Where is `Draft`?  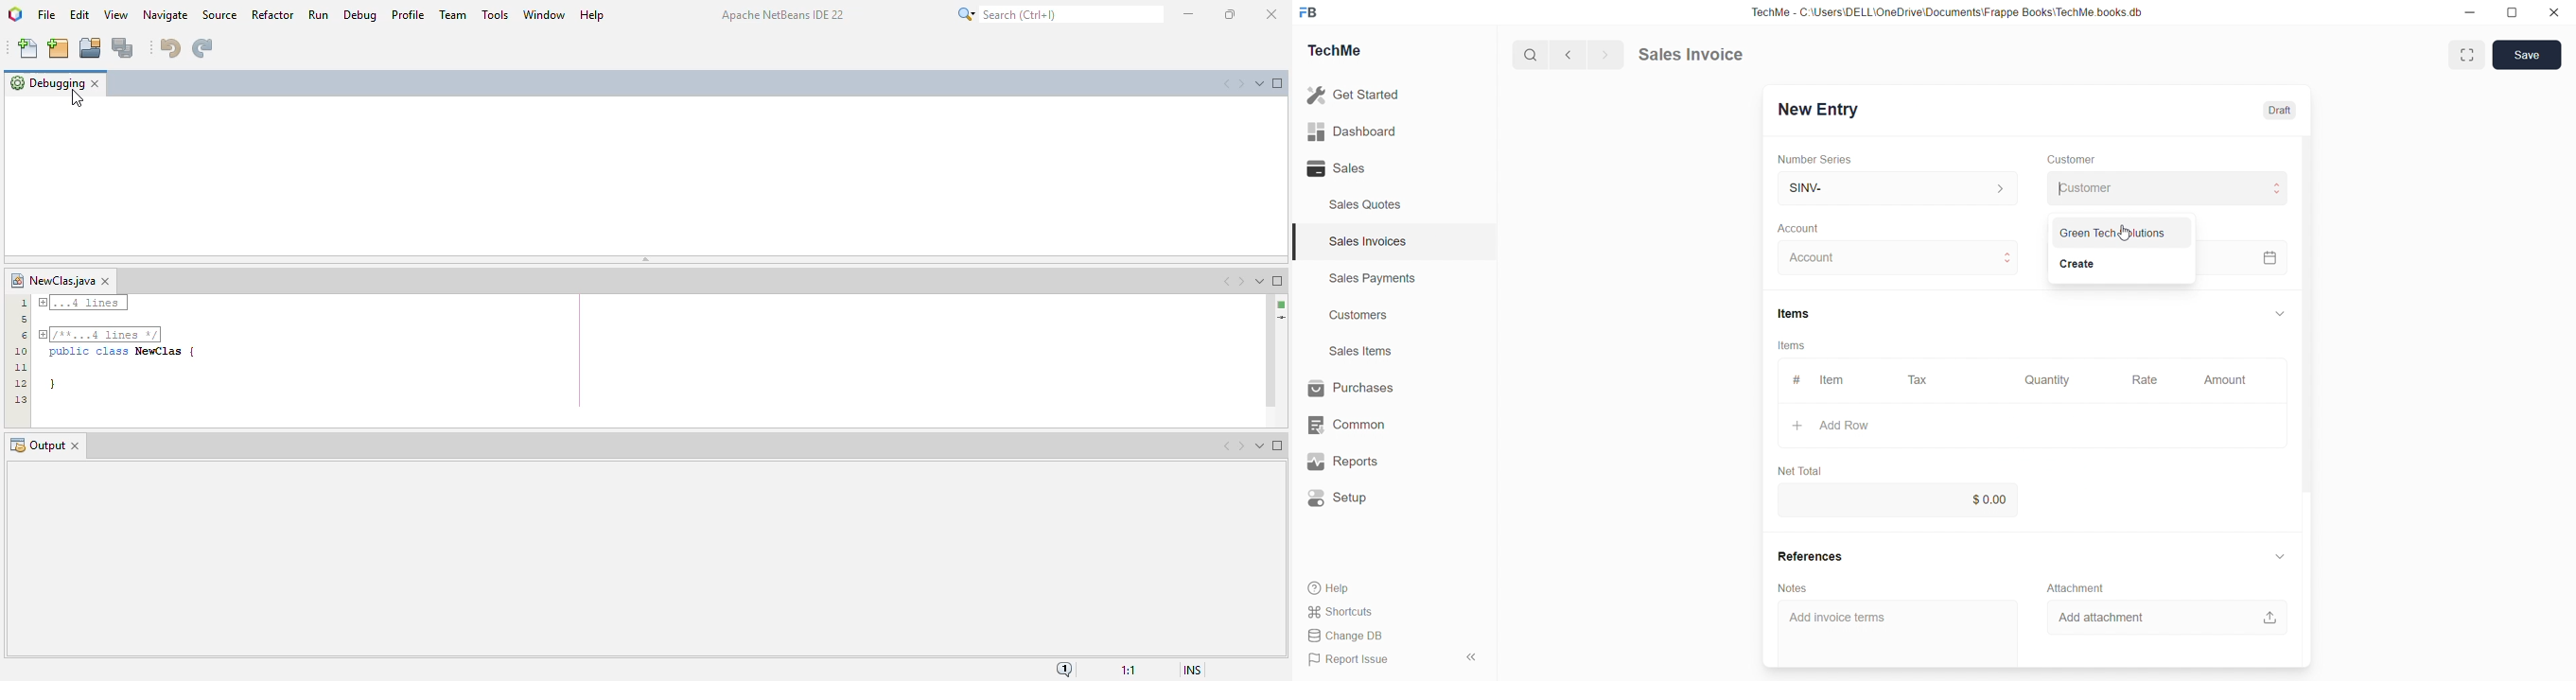
Draft is located at coordinates (2280, 111).